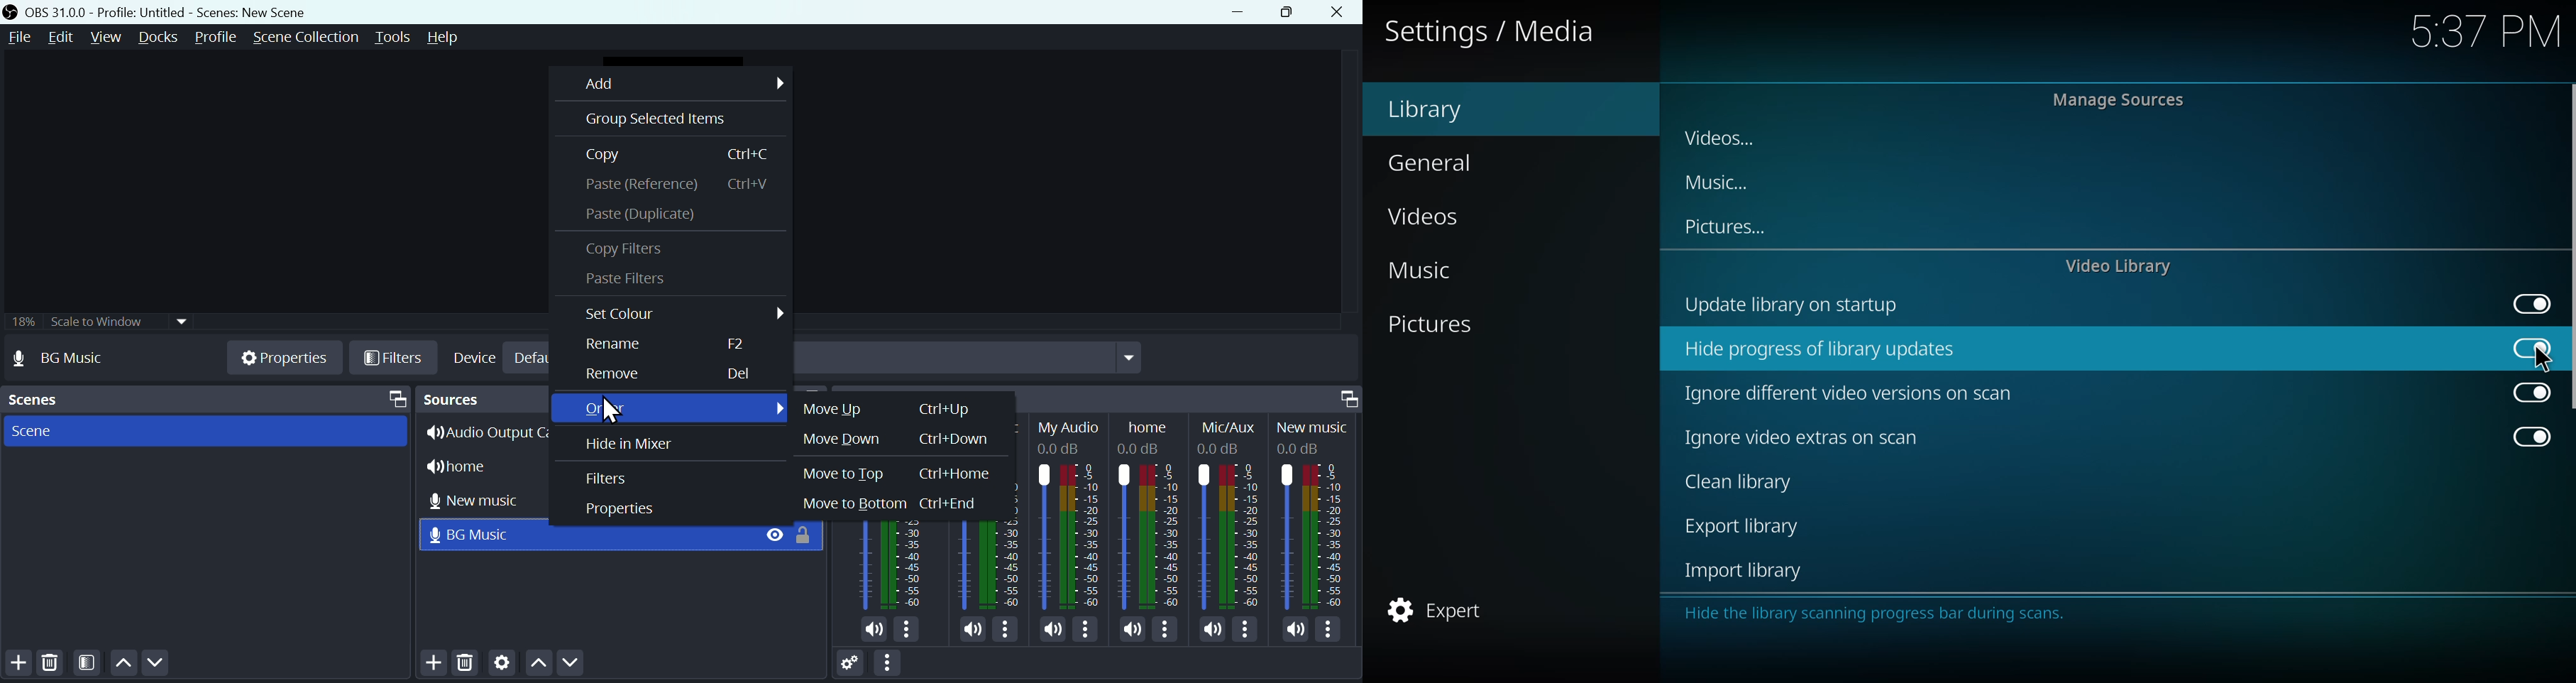  I want to click on Cursor, so click(615, 408).